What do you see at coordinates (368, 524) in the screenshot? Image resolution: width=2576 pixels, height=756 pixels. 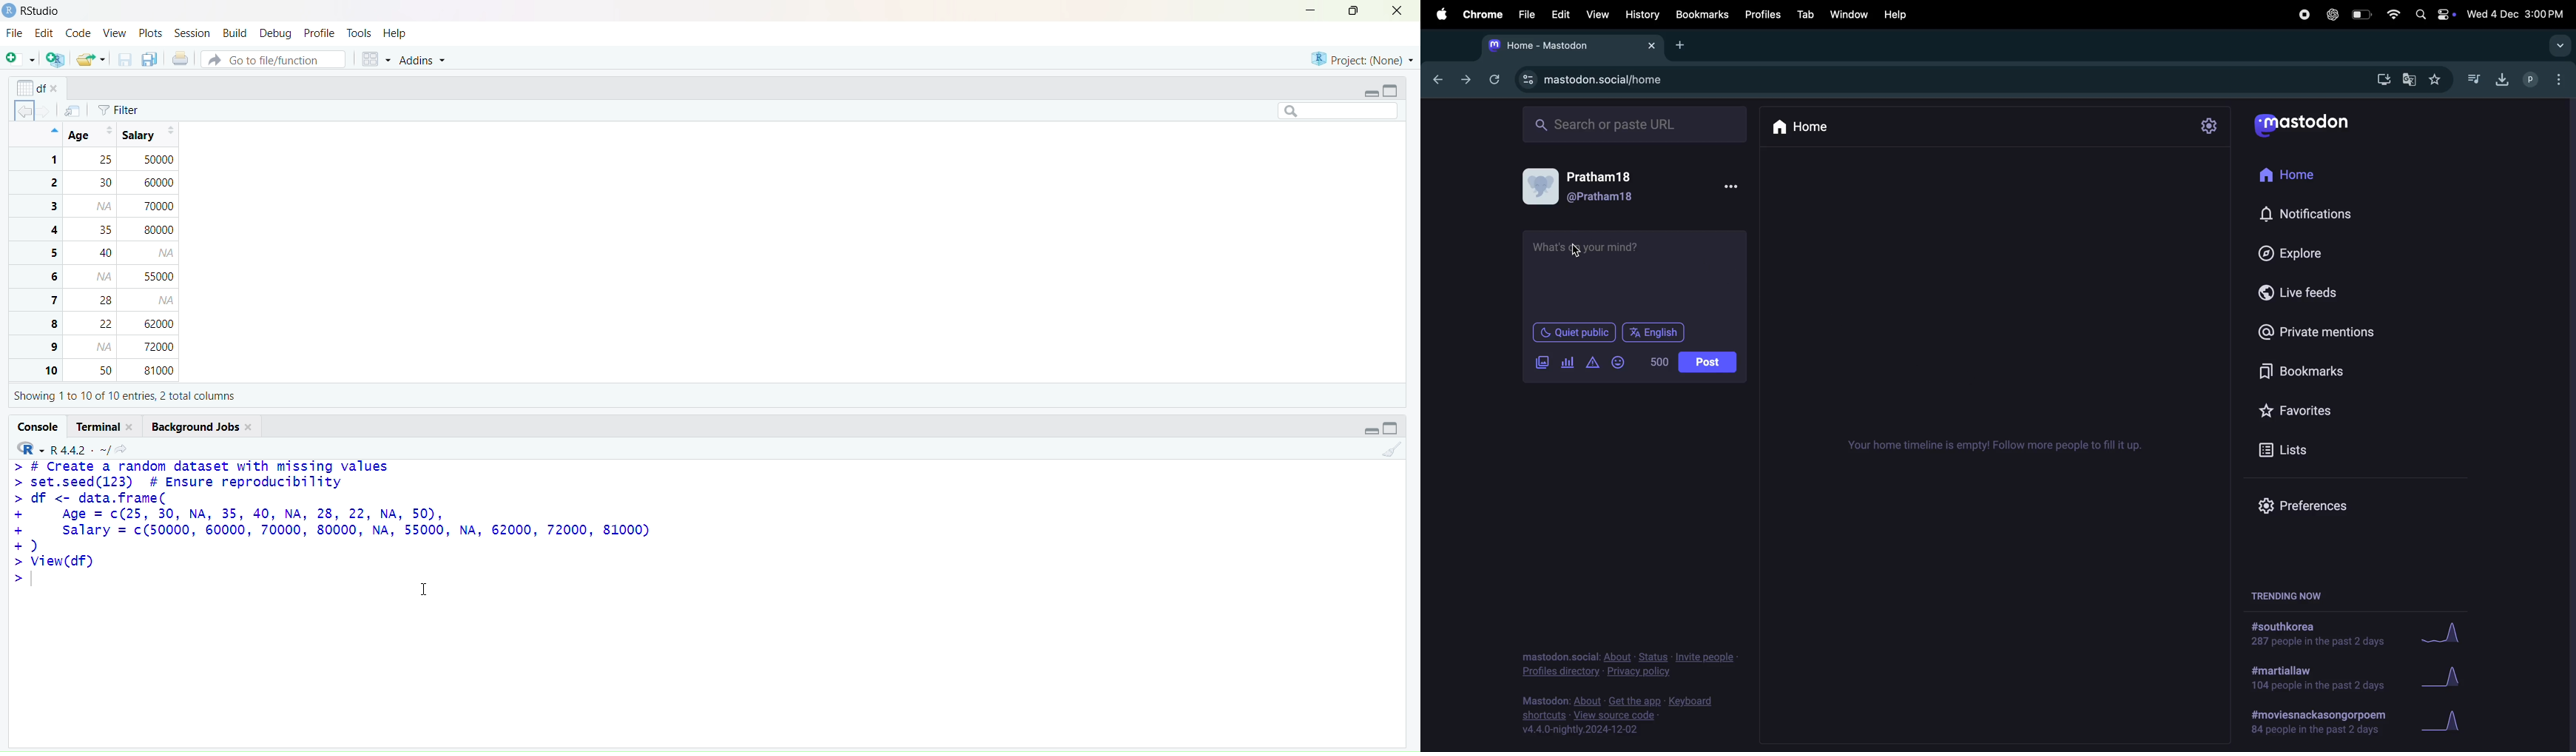 I see `> # Create a random dataset with missing values> set.seed(123) # Ensure reproducibility> df <- data.frame(+ Age = c(25, 30, NA, 35, 40, NA, 28, 22, NA, 50),+ salary = c(50000, 60000, 70000, 80000, NA, 55000, NA, 62000, 72000, 81000)+)> view(df)` at bounding box center [368, 524].